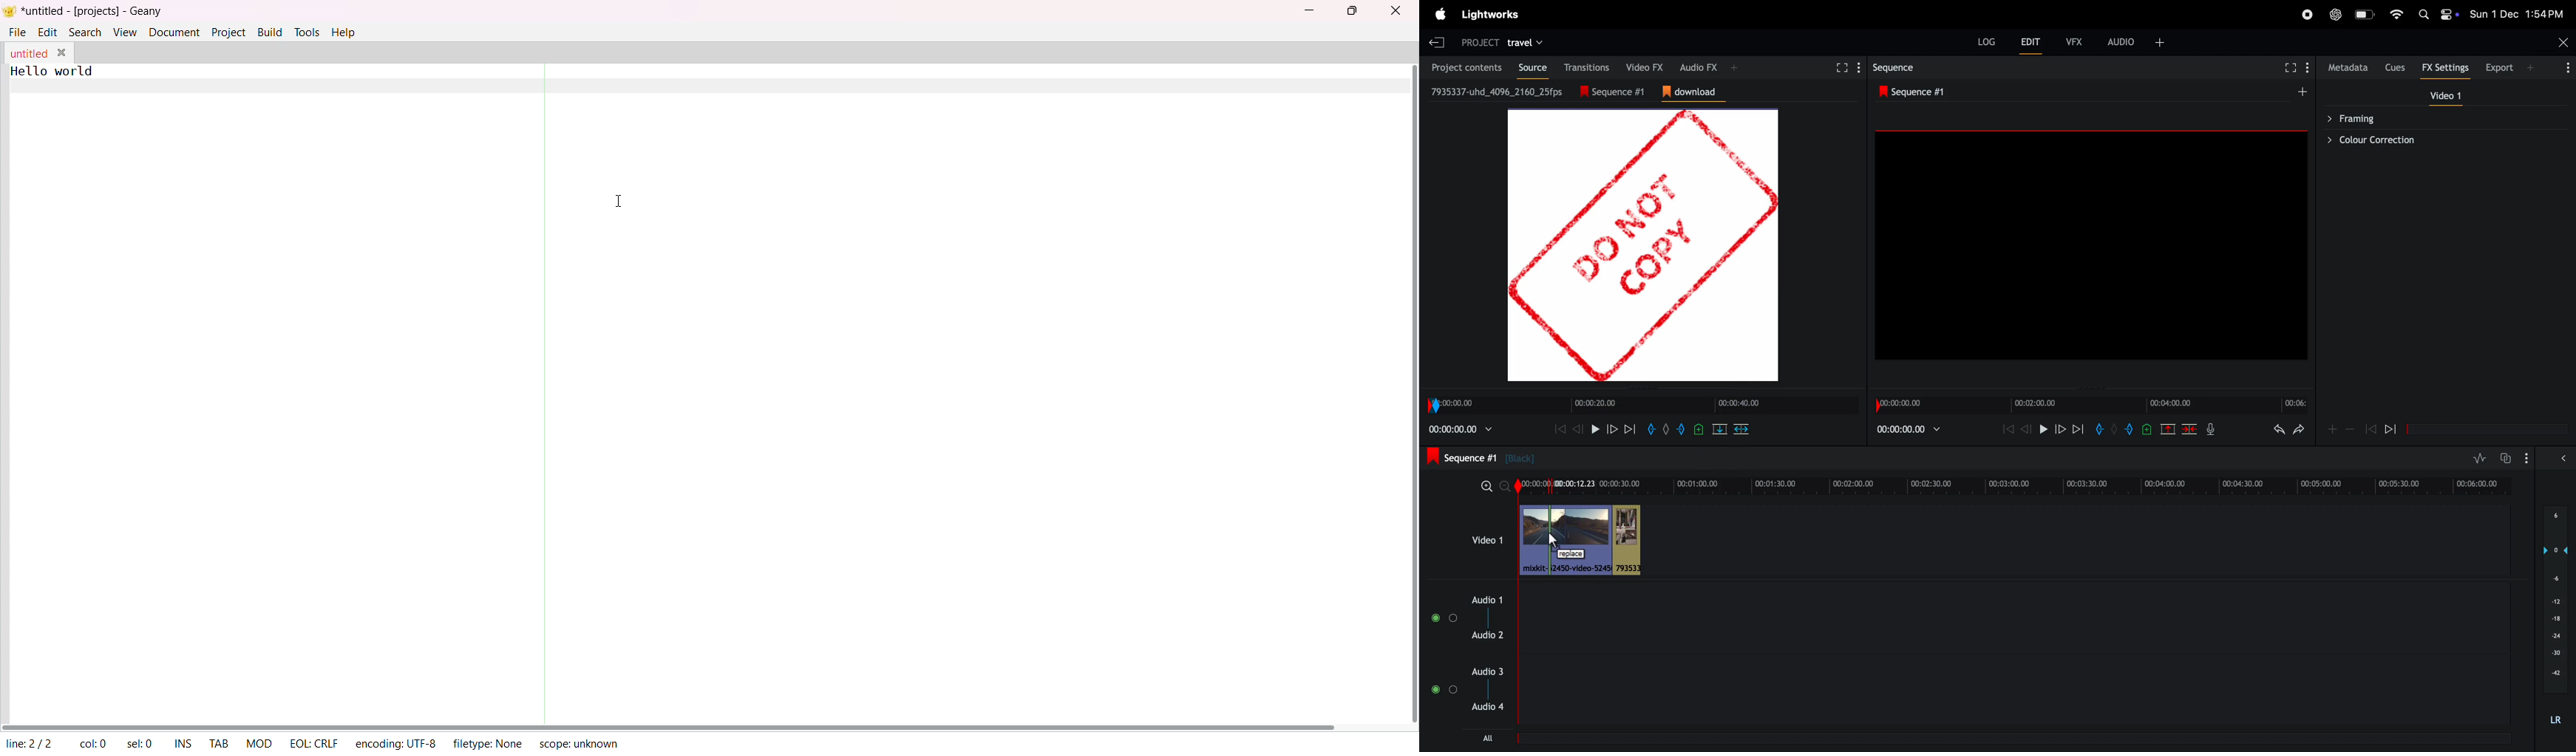 This screenshot has height=756, width=2576. Describe the element at coordinates (1612, 429) in the screenshot. I see `forward` at that location.